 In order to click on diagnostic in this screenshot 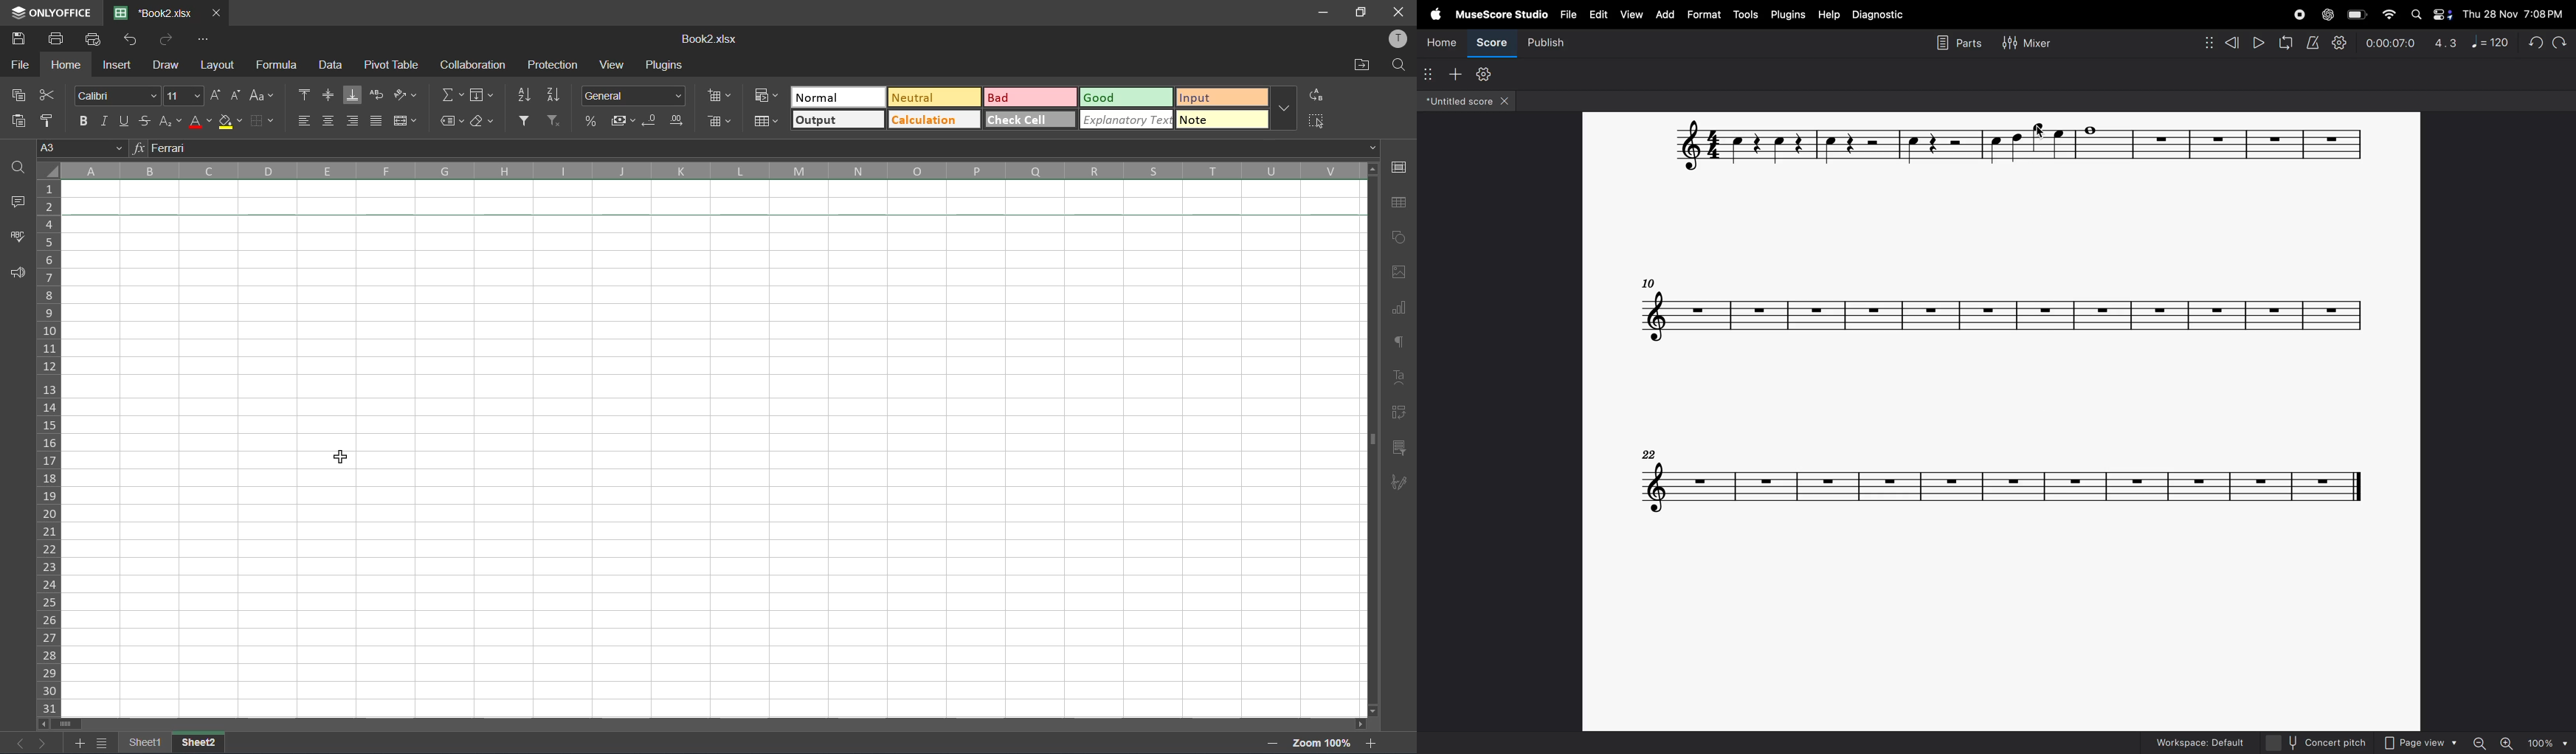, I will do `click(1882, 15)`.